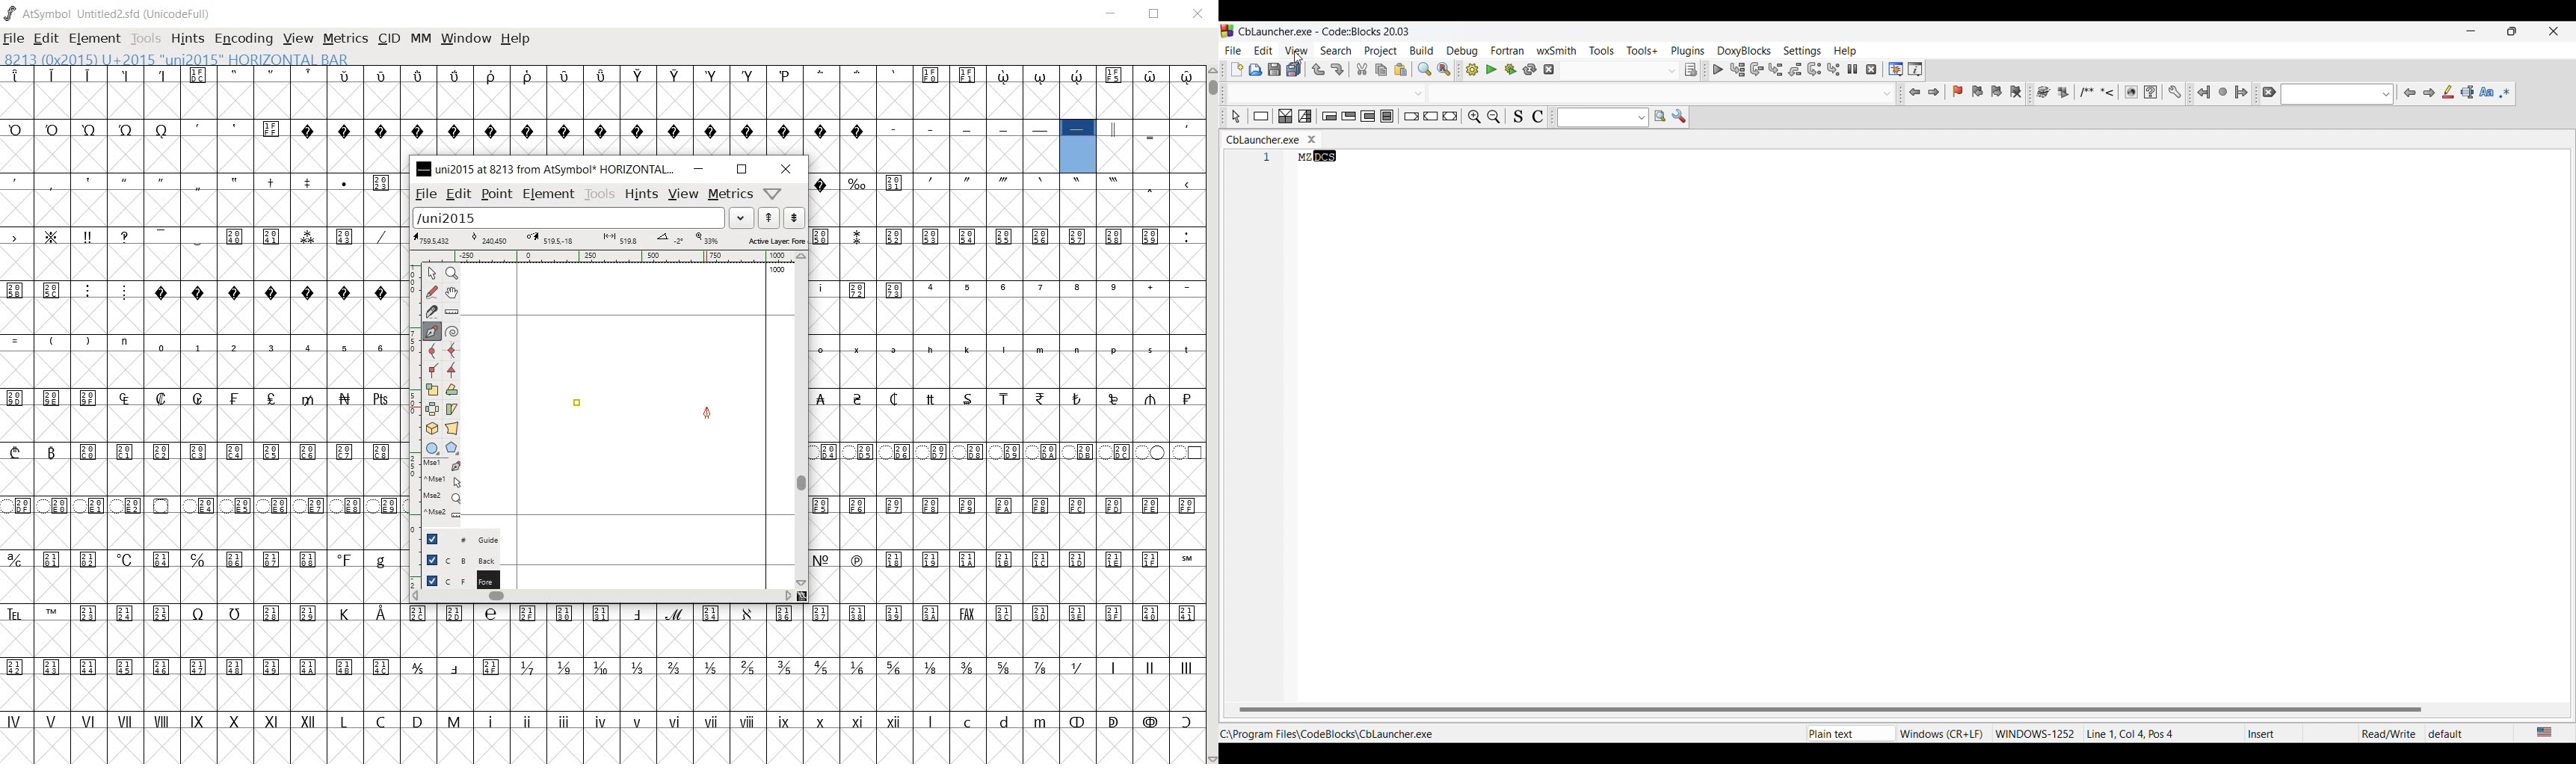  I want to click on DoxyBlocks menu, so click(1745, 52).